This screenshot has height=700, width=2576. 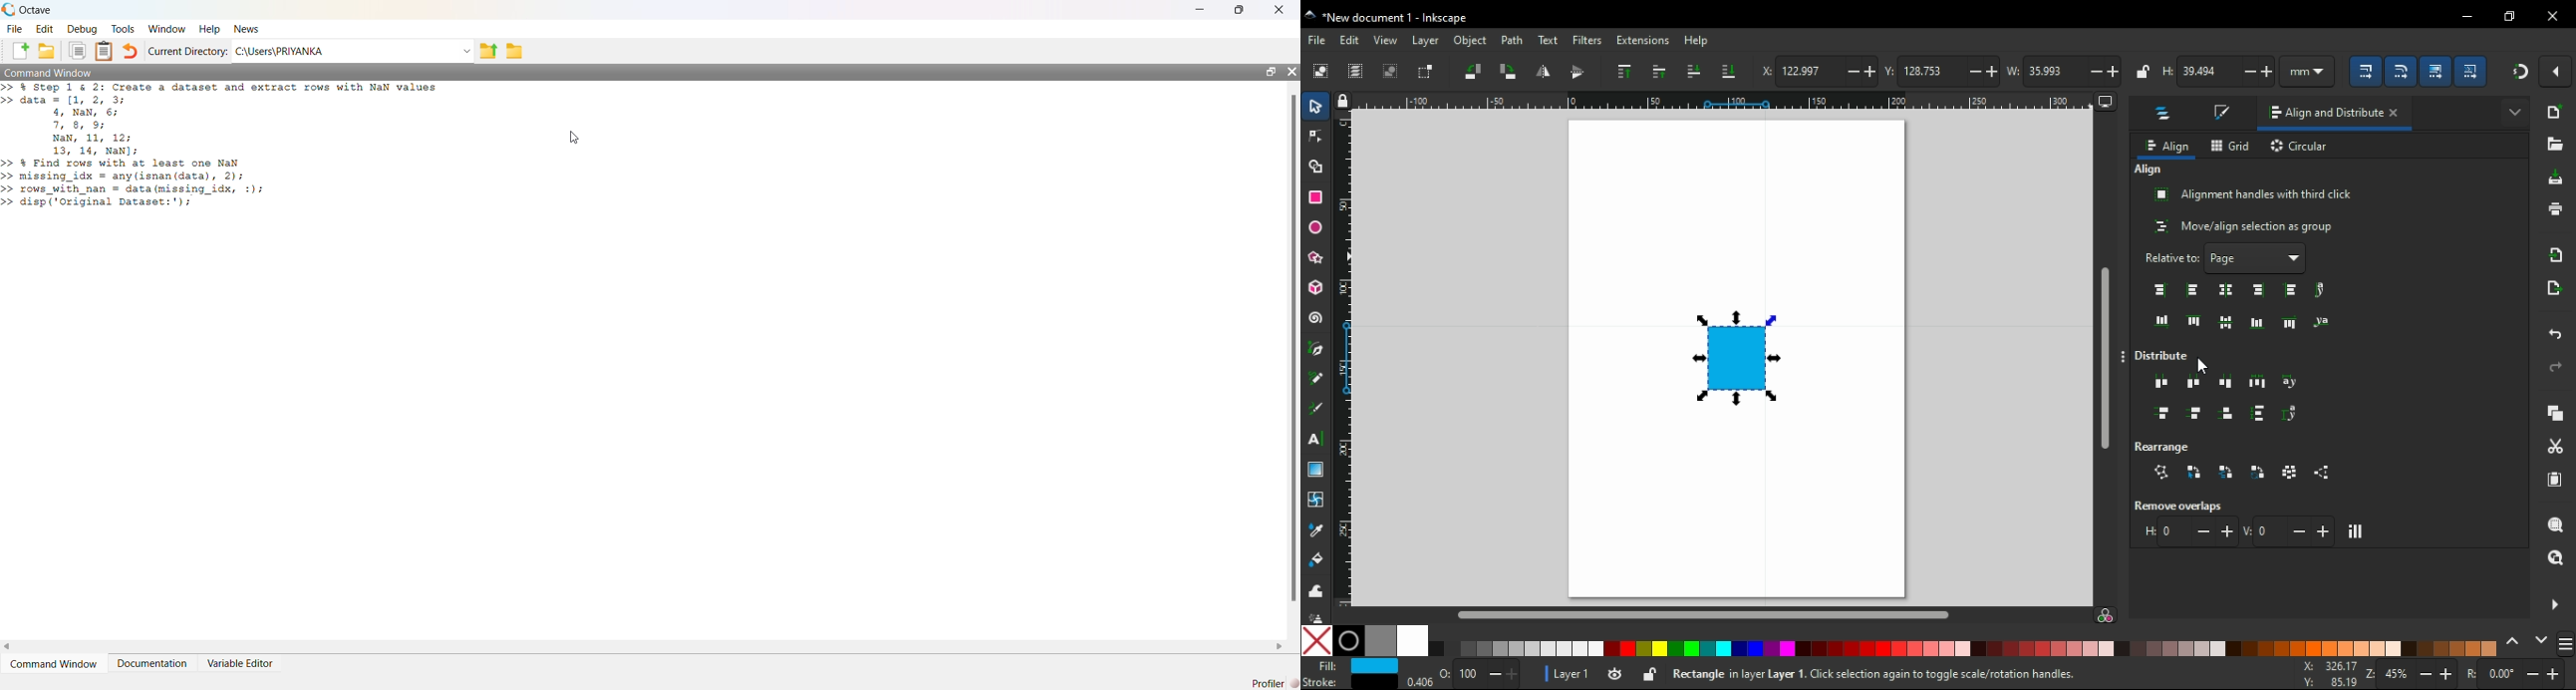 What do you see at coordinates (1318, 40) in the screenshot?
I see `file` at bounding box center [1318, 40].